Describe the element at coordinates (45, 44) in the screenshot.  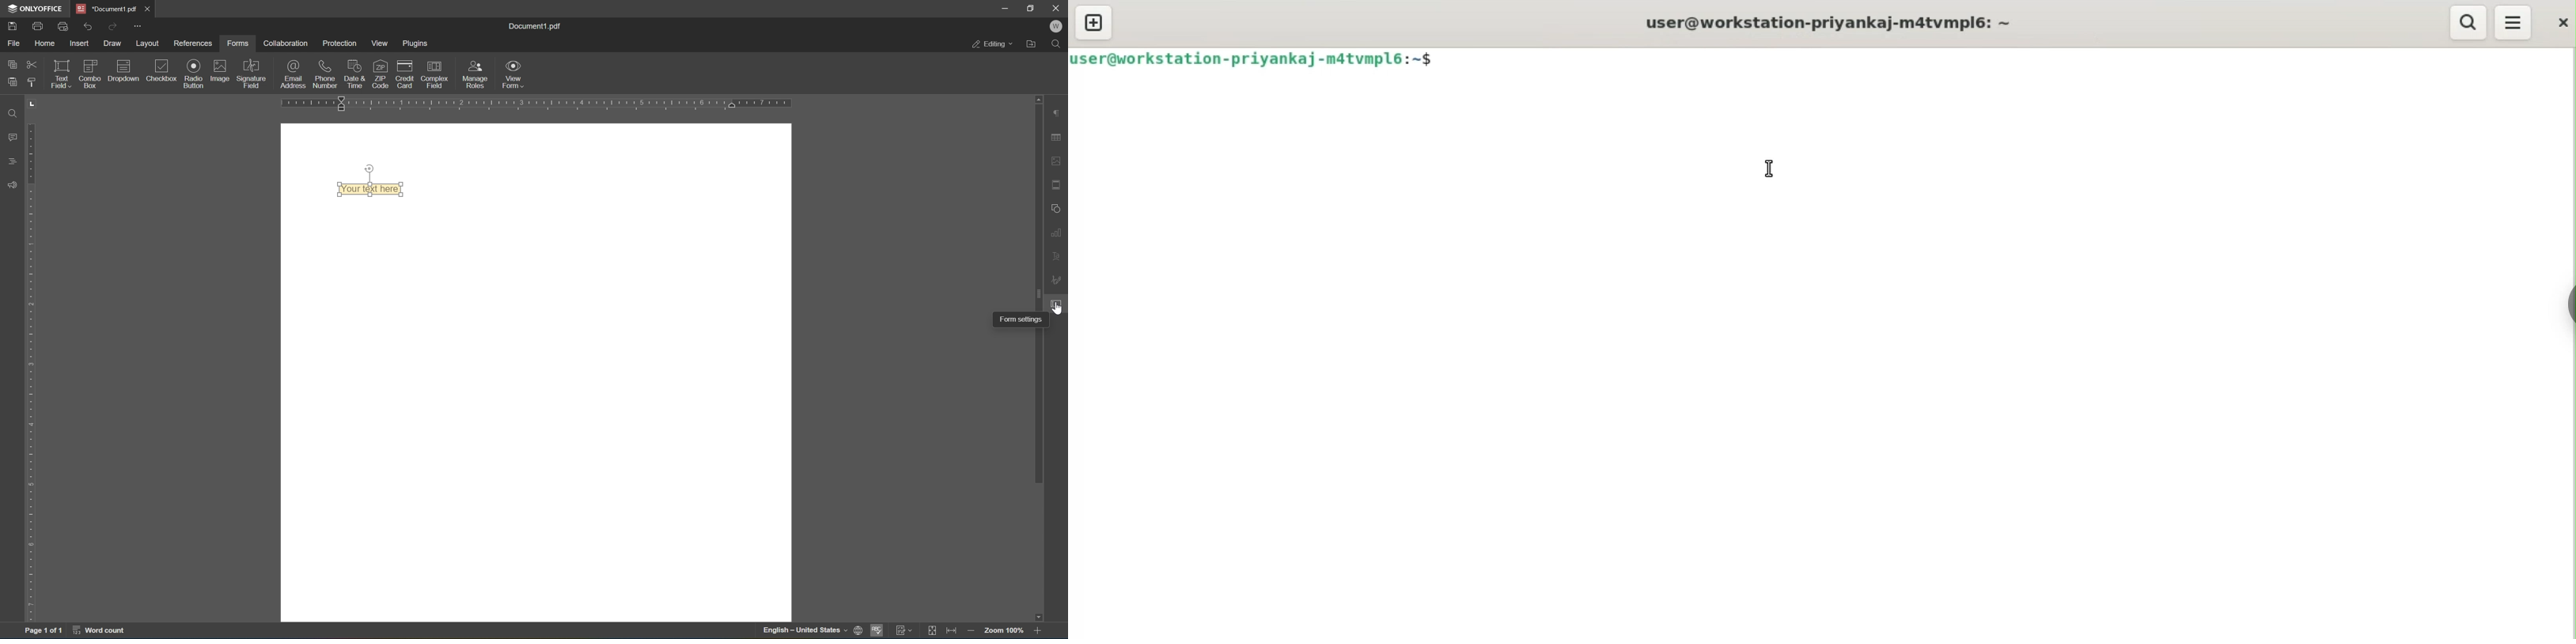
I see `home` at that location.